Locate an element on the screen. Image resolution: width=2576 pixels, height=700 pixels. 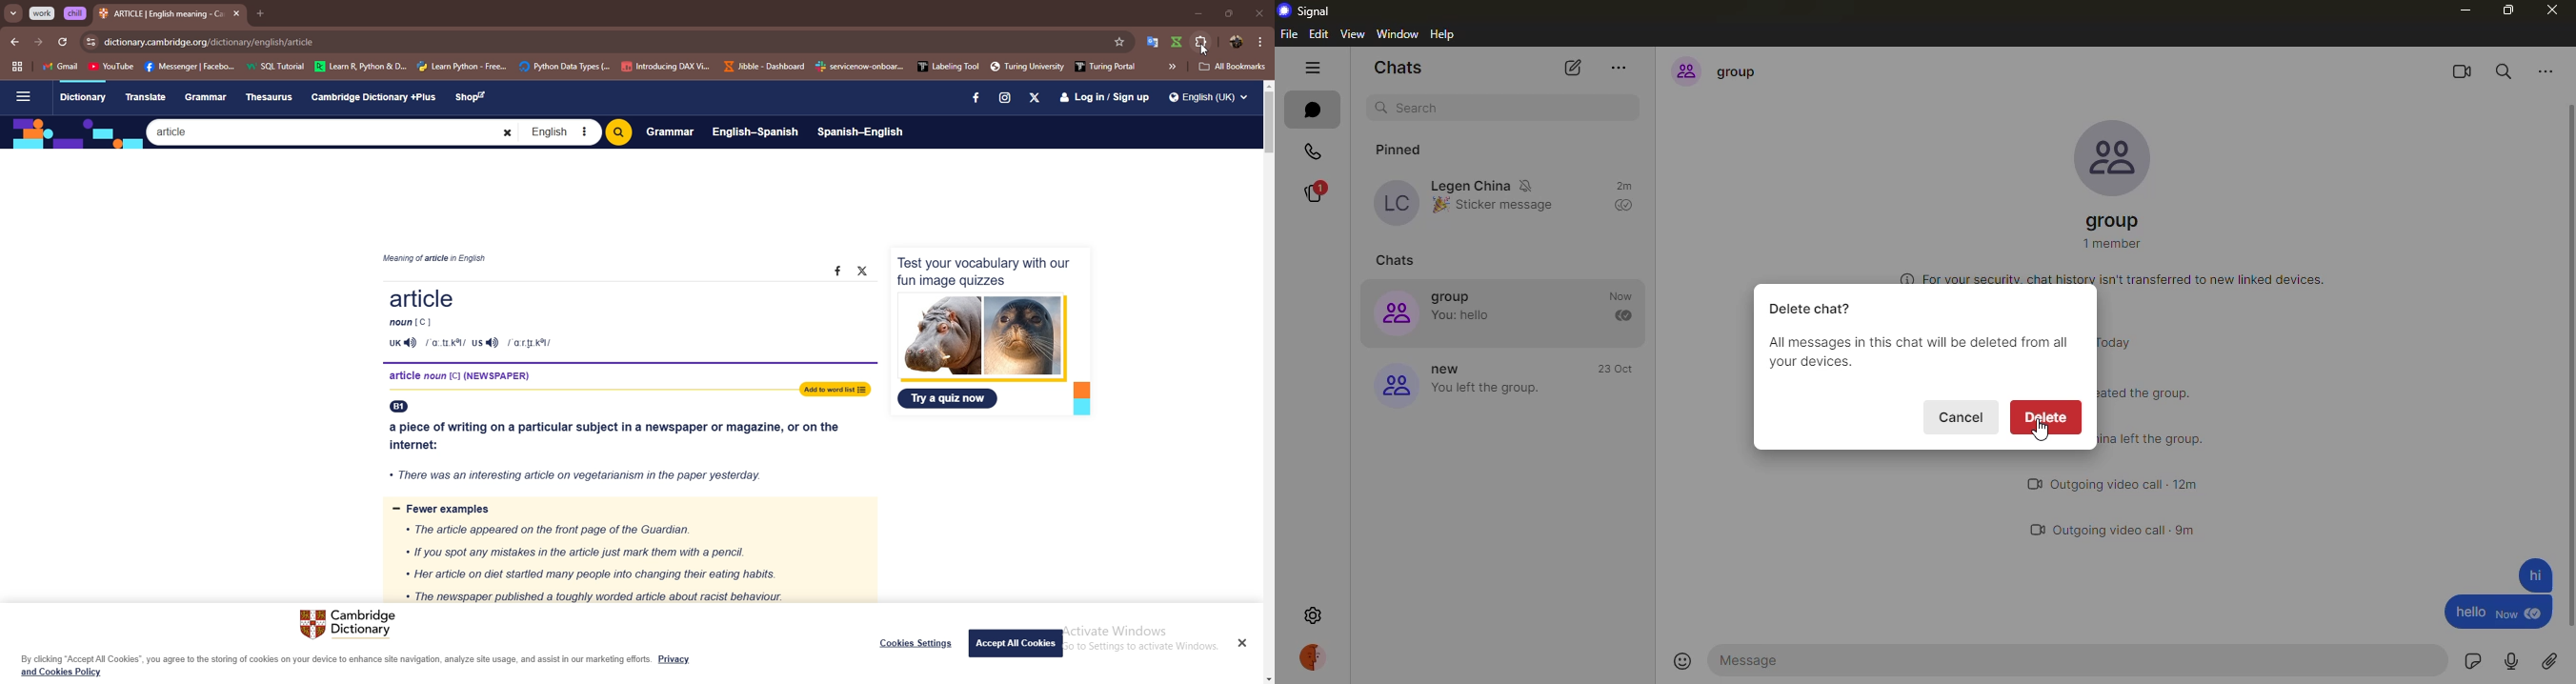
Cambridge Dictionary +Plus is located at coordinates (375, 97).